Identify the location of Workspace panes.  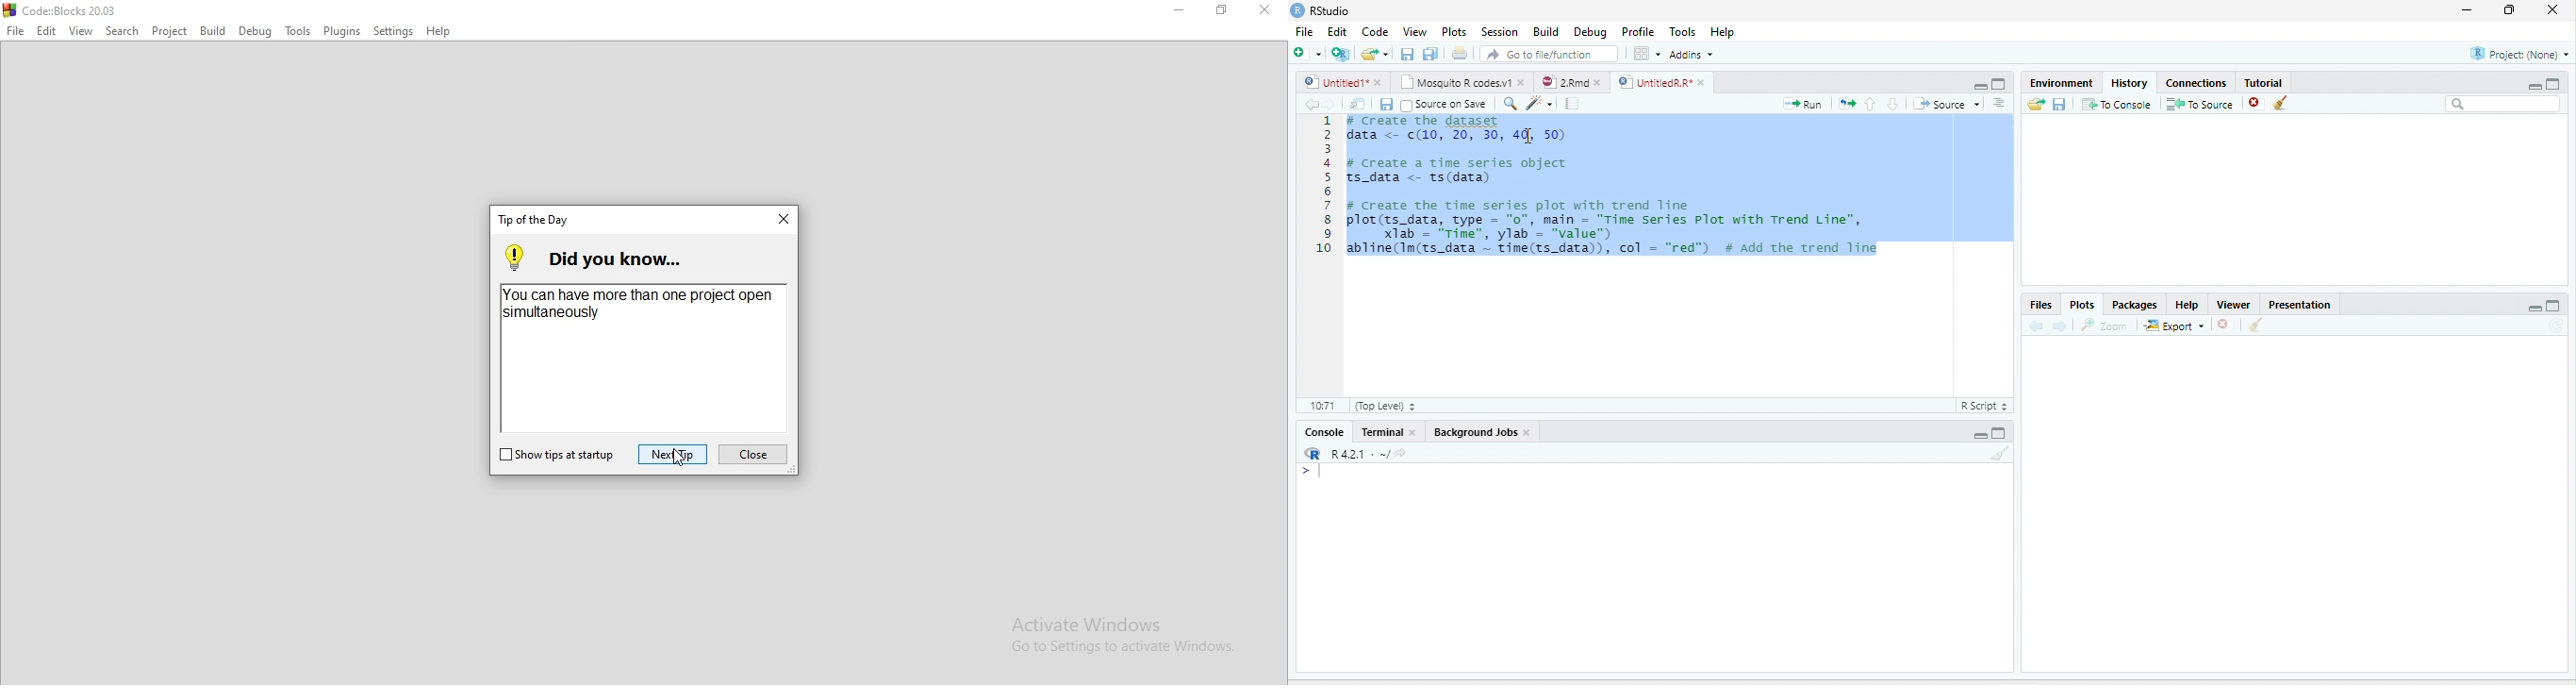
(1645, 53).